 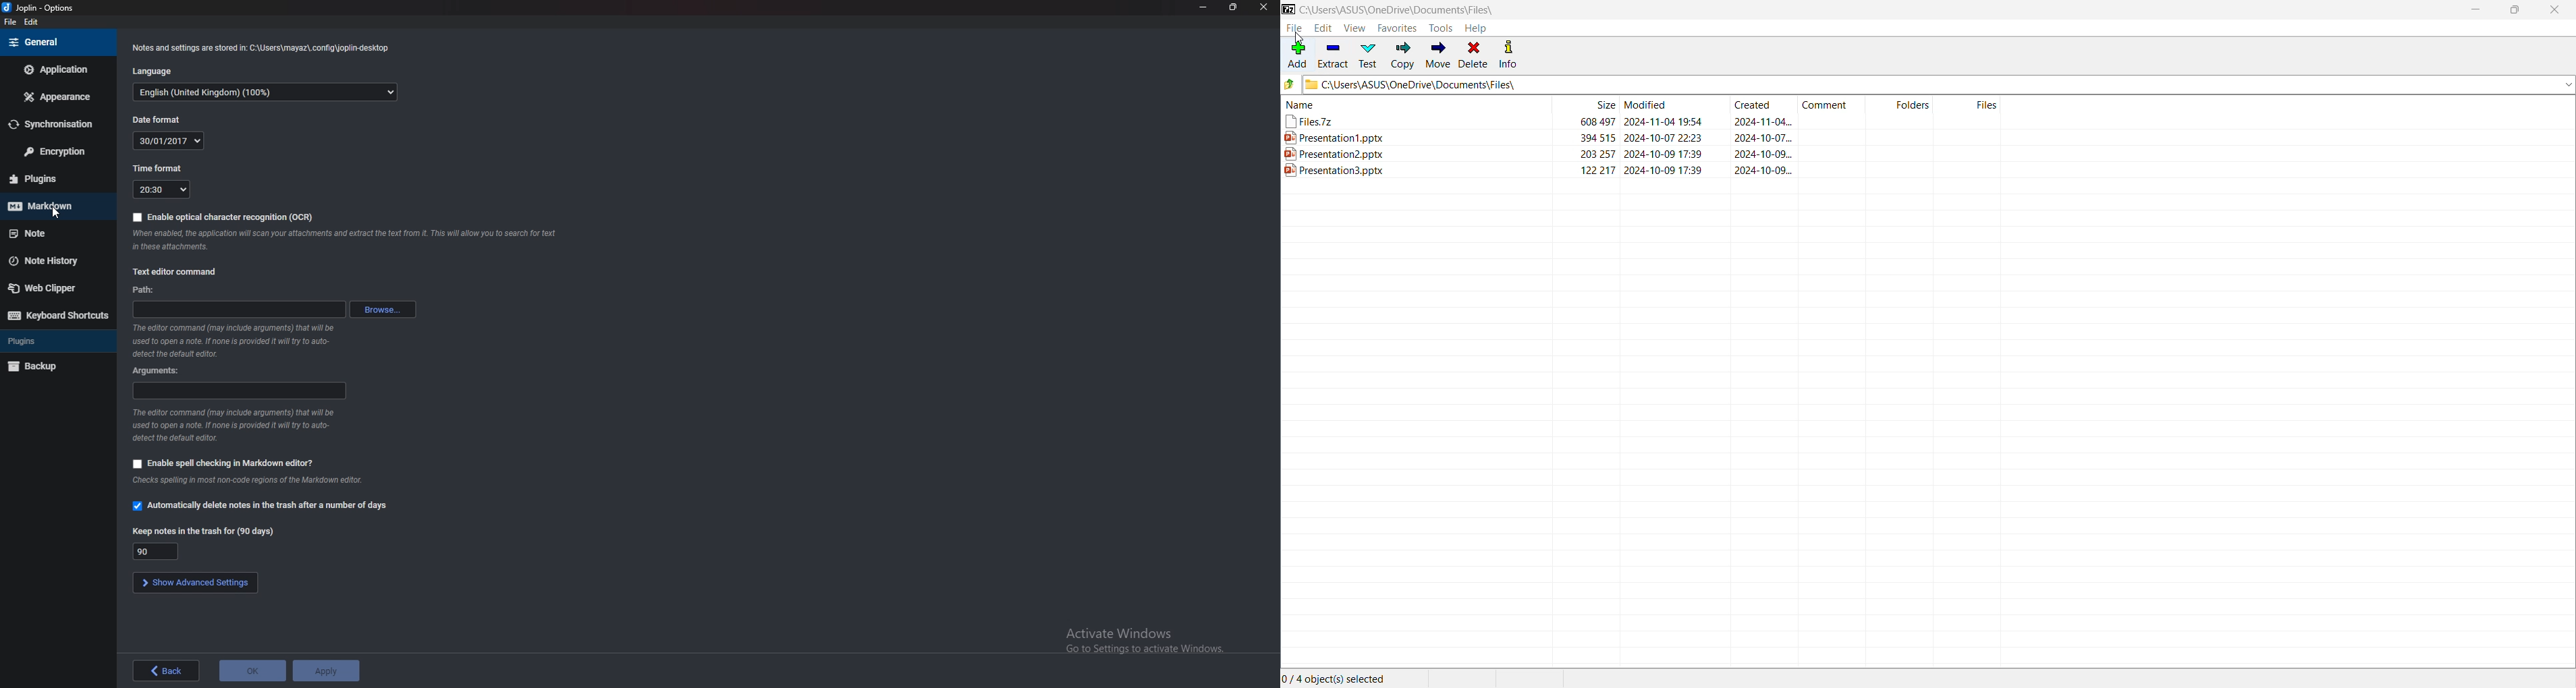 What do you see at coordinates (163, 118) in the screenshot?
I see `Date format` at bounding box center [163, 118].